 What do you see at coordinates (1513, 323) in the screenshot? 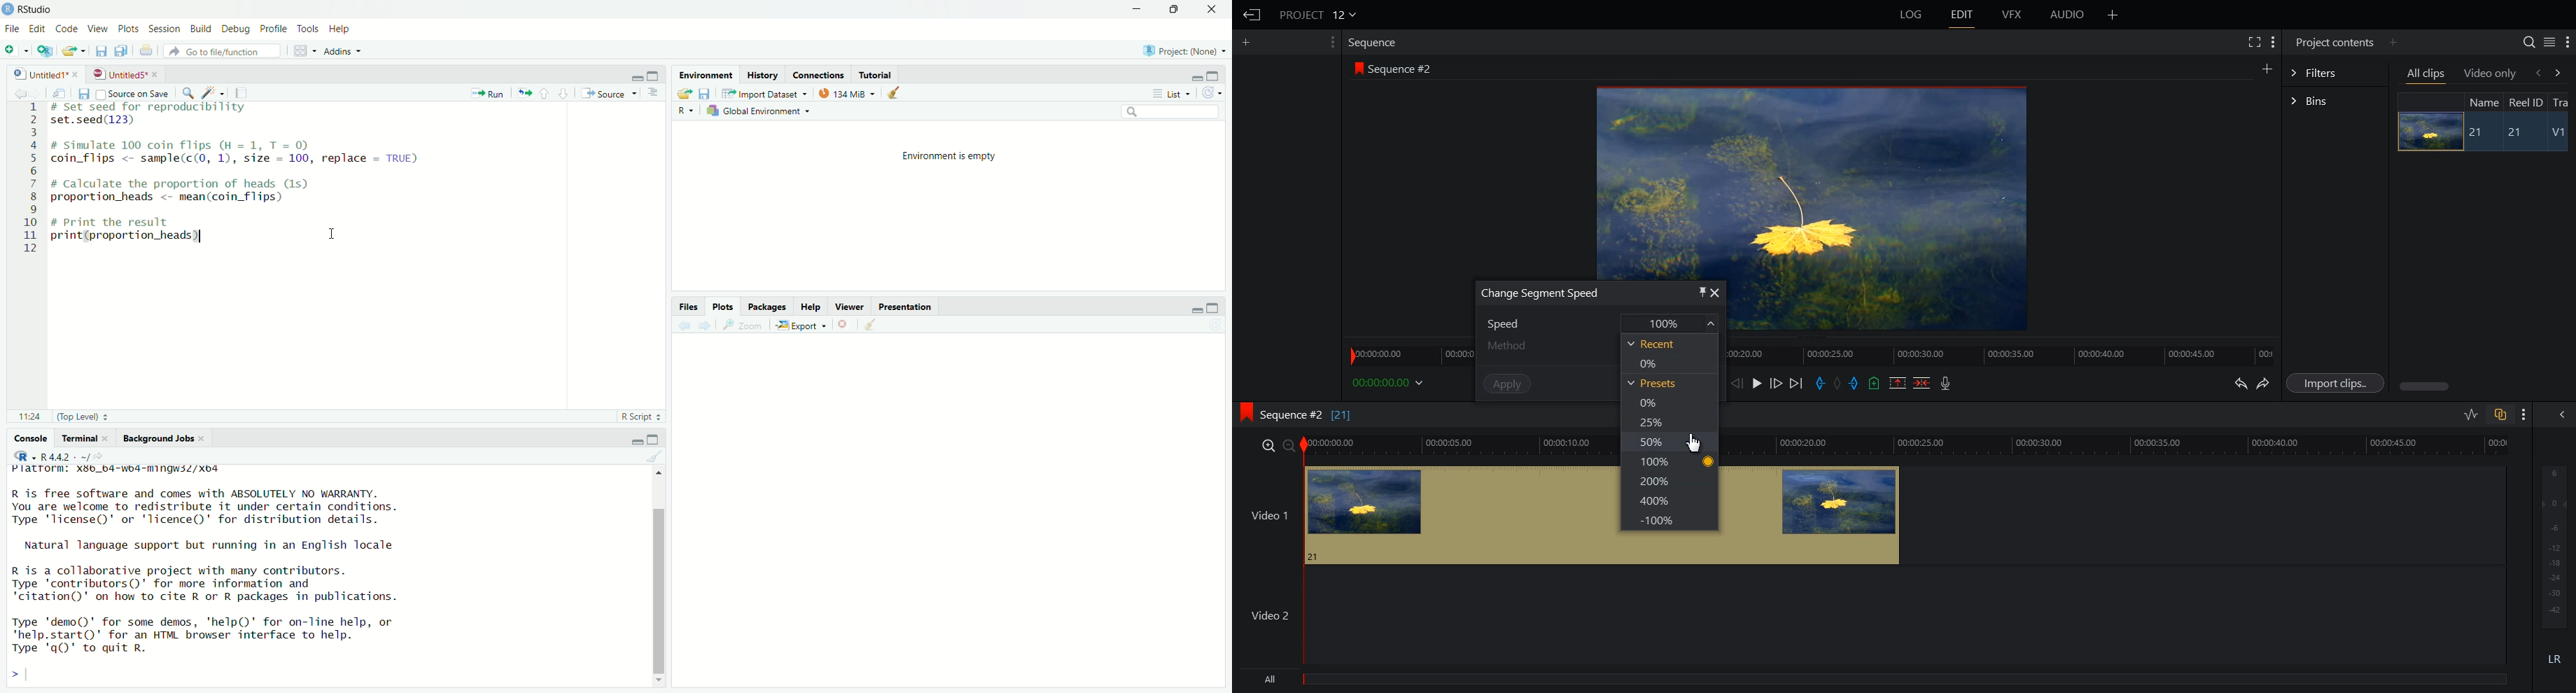
I see `Speed` at bounding box center [1513, 323].